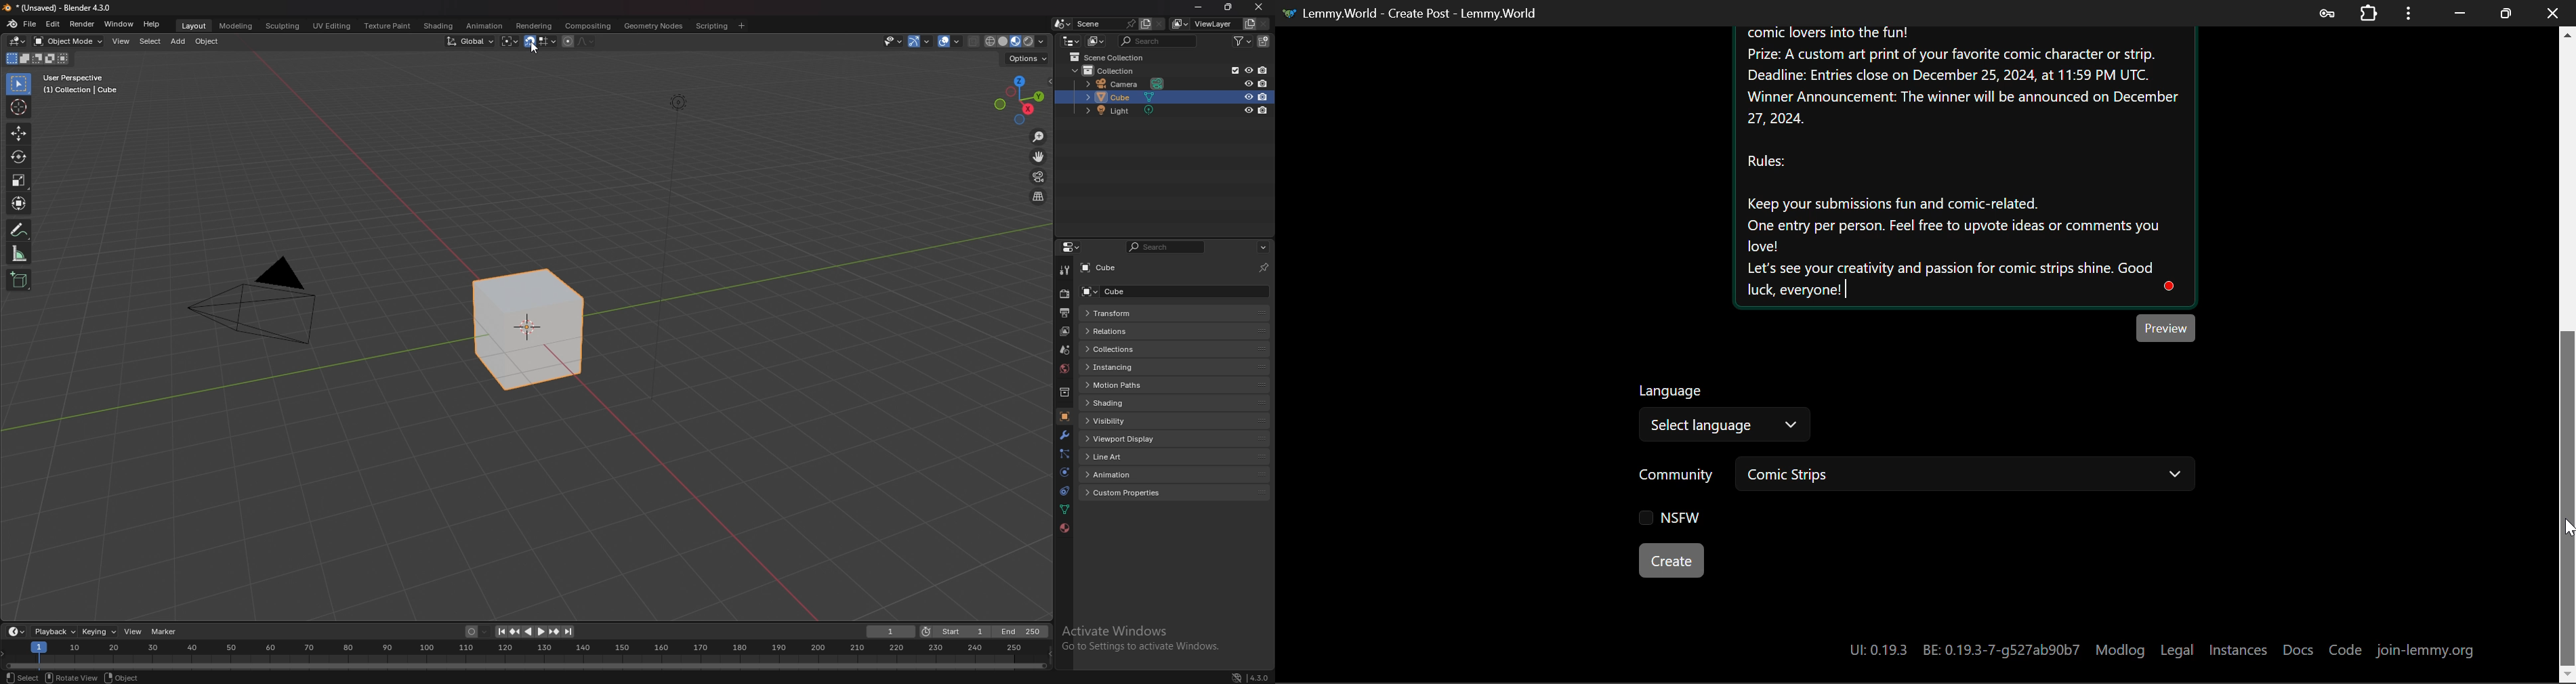 This screenshot has height=700, width=2576. Describe the element at coordinates (951, 41) in the screenshot. I see `show overlays` at that location.